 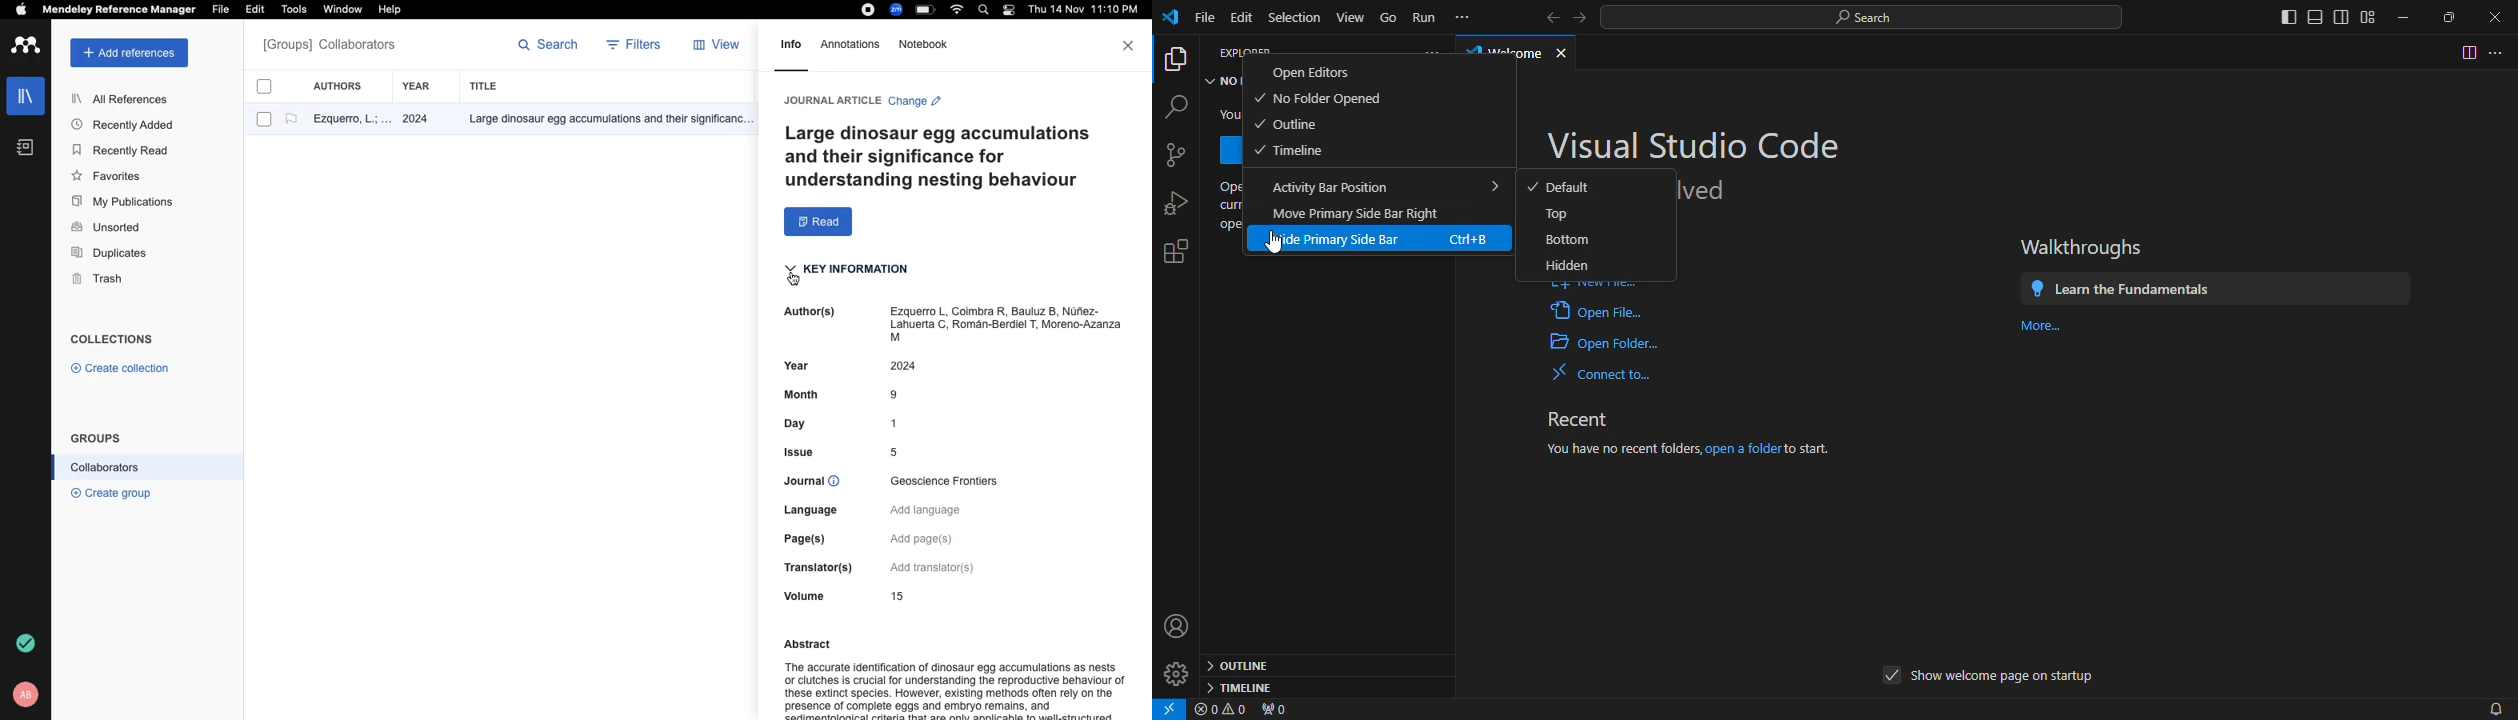 What do you see at coordinates (1130, 46) in the screenshot?
I see `close` at bounding box center [1130, 46].